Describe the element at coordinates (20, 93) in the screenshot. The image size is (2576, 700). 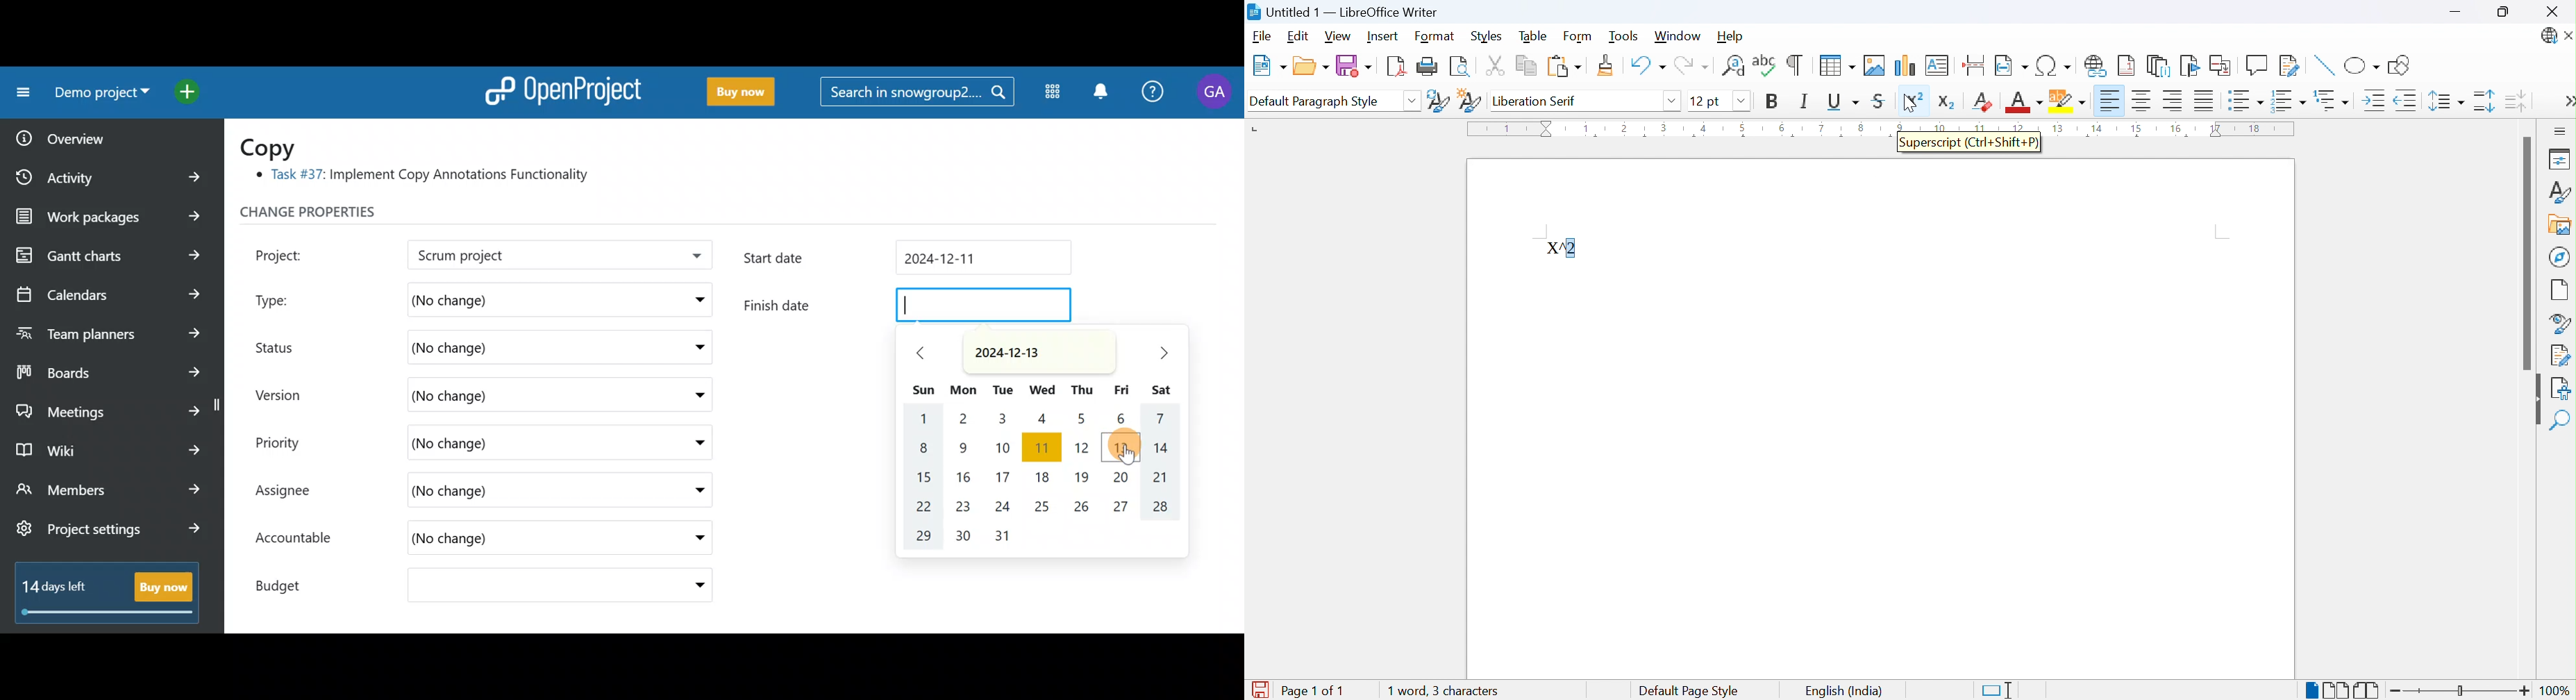
I see `Collapse project menu` at that location.